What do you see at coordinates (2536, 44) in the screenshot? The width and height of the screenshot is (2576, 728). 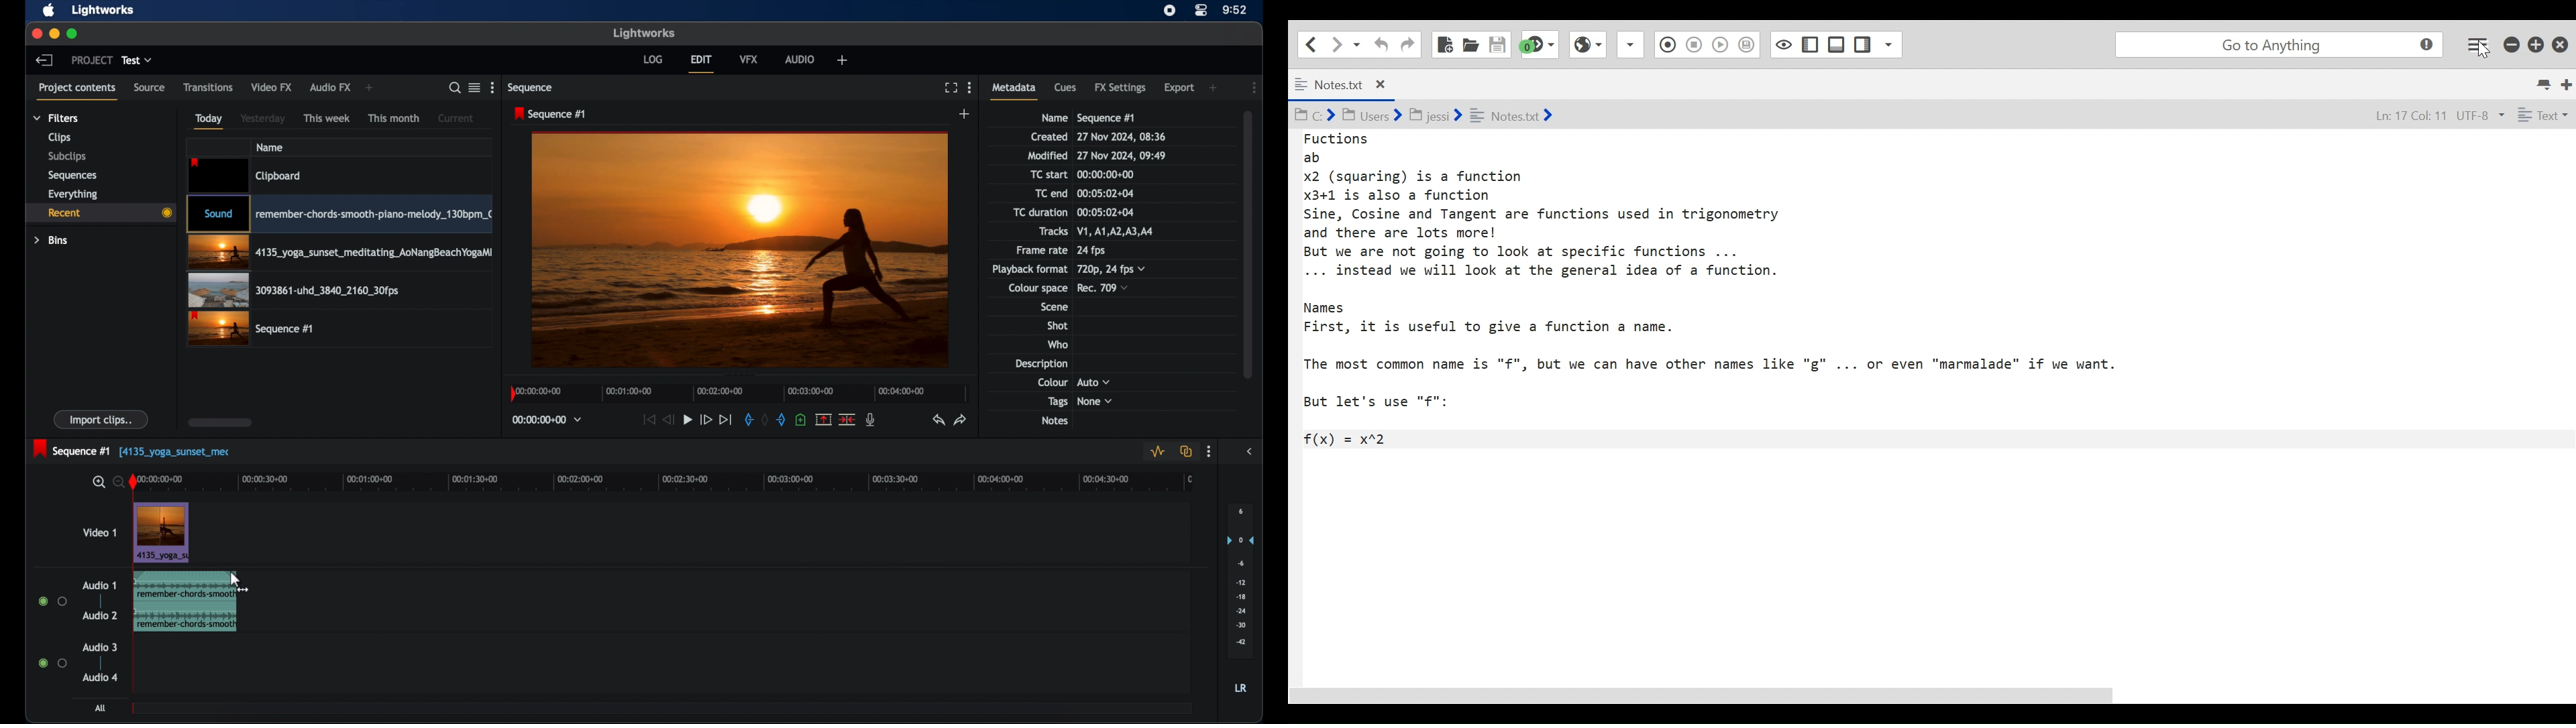 I see `Restore` at bounding box center [2536, 44].